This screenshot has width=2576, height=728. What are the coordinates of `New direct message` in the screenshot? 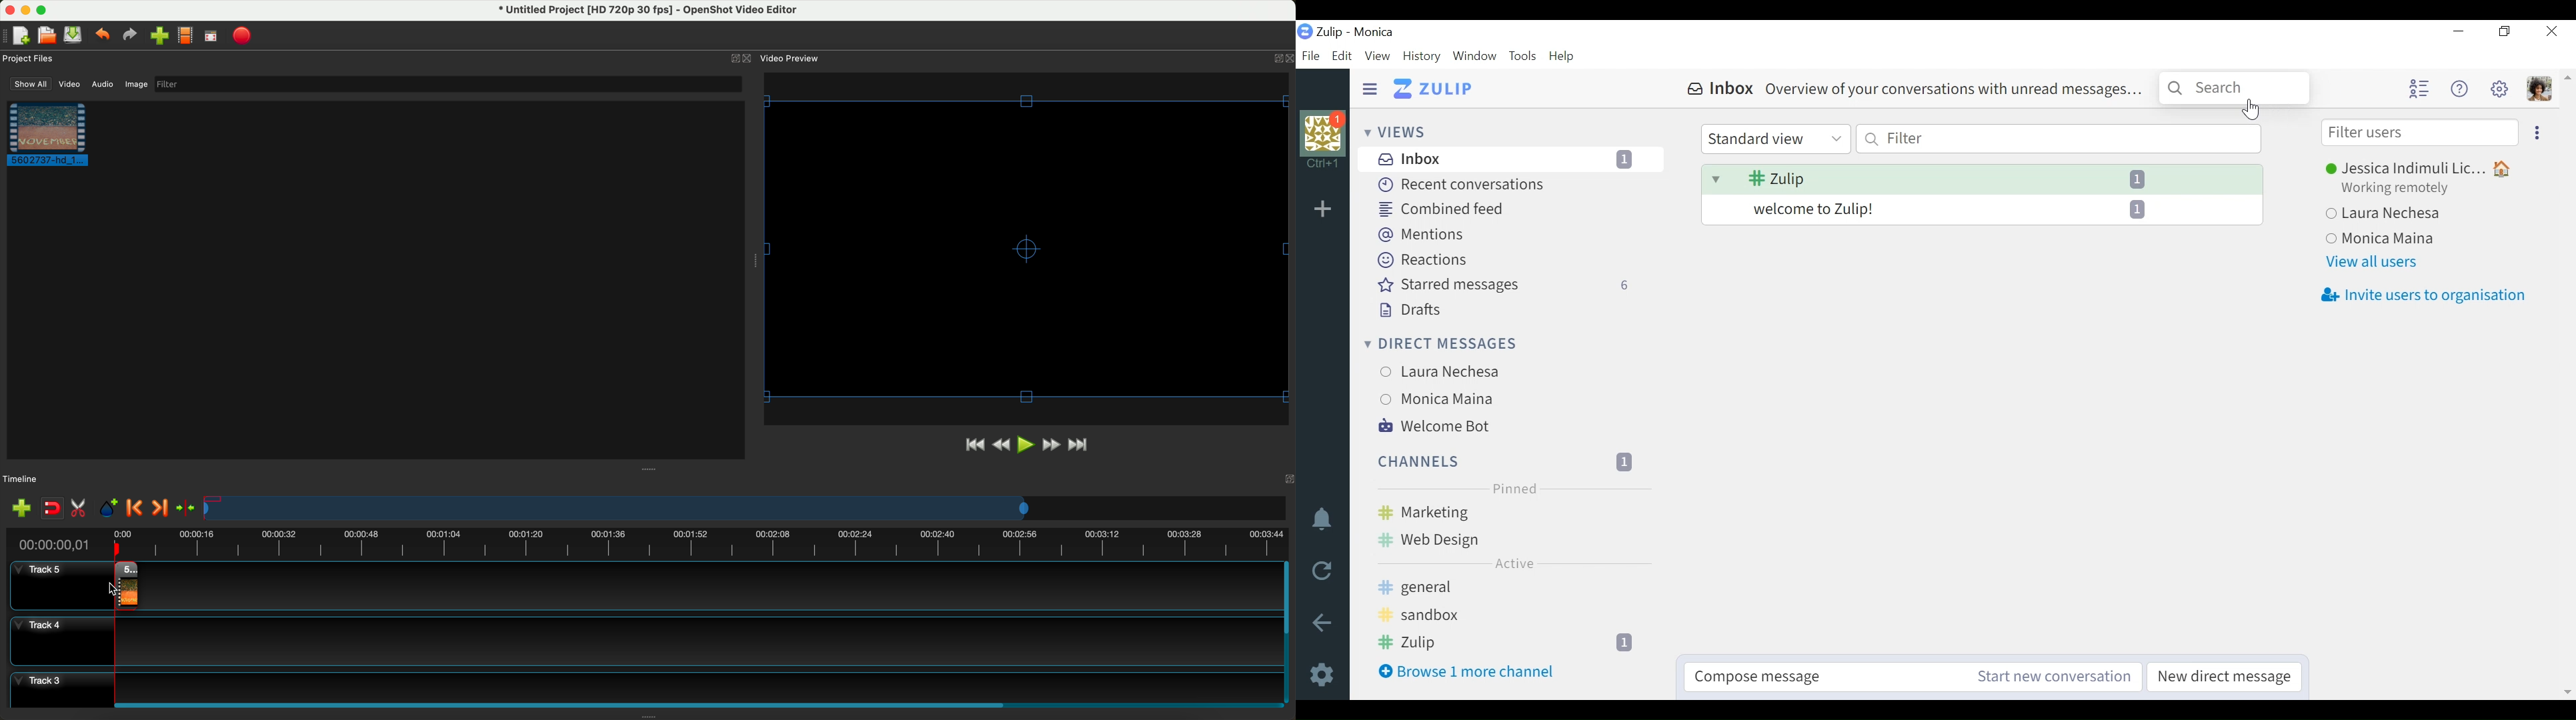 It's located at (2229, 677).